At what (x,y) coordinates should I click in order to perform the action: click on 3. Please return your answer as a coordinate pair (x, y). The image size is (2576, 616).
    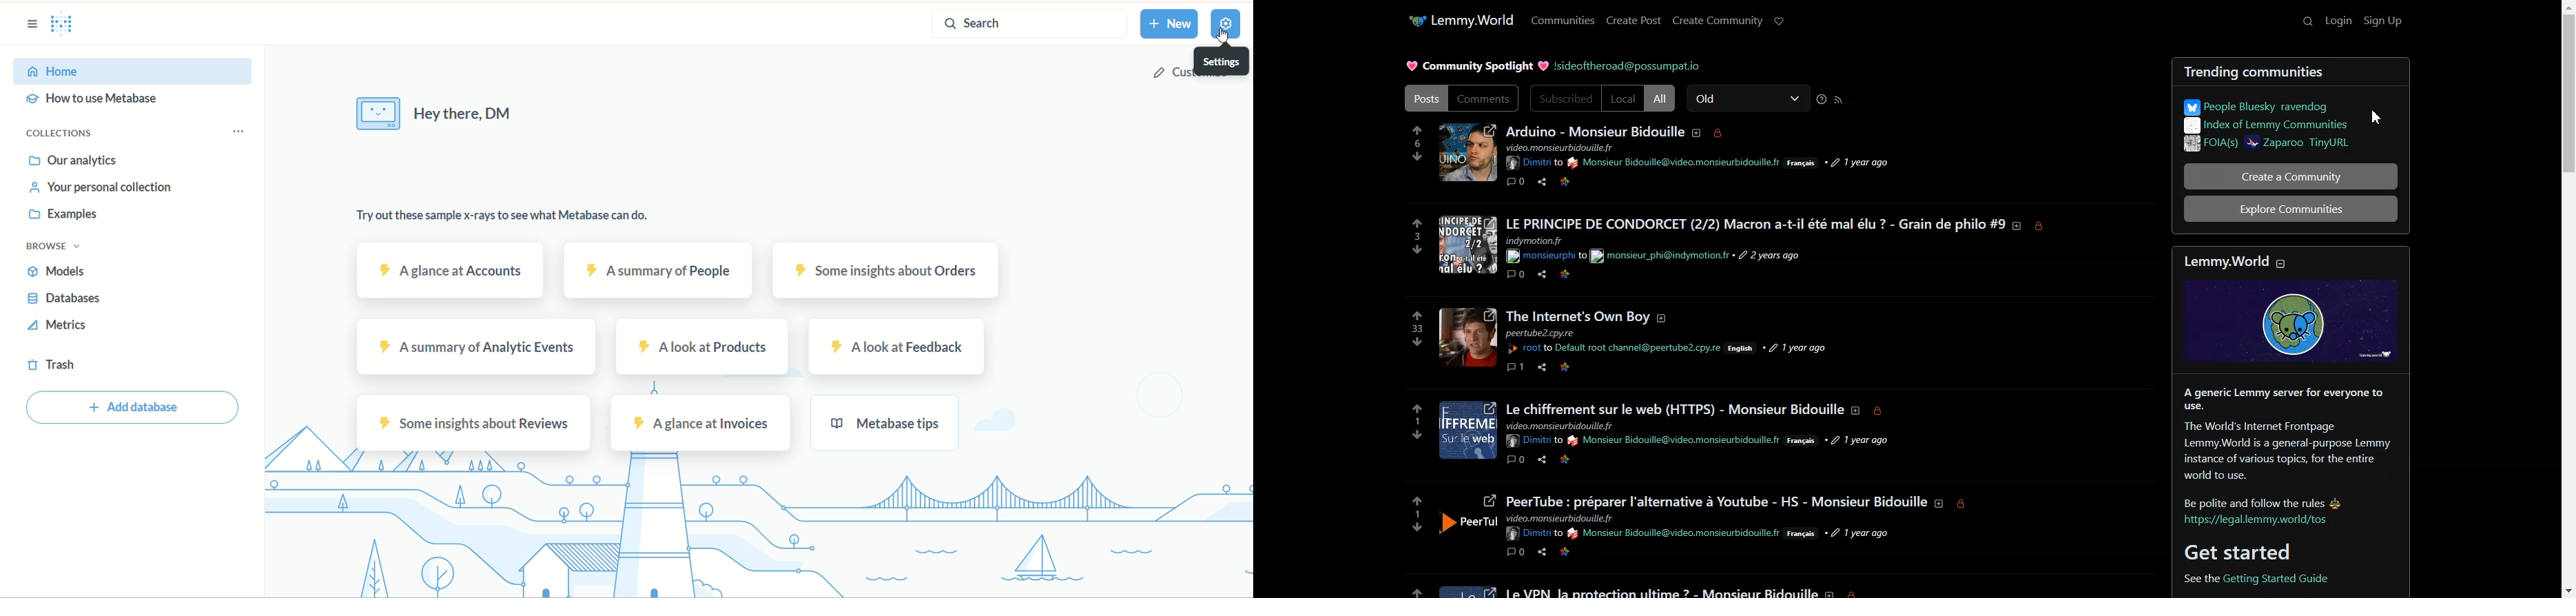
    Looking at the image, I should click on (1408, 236).